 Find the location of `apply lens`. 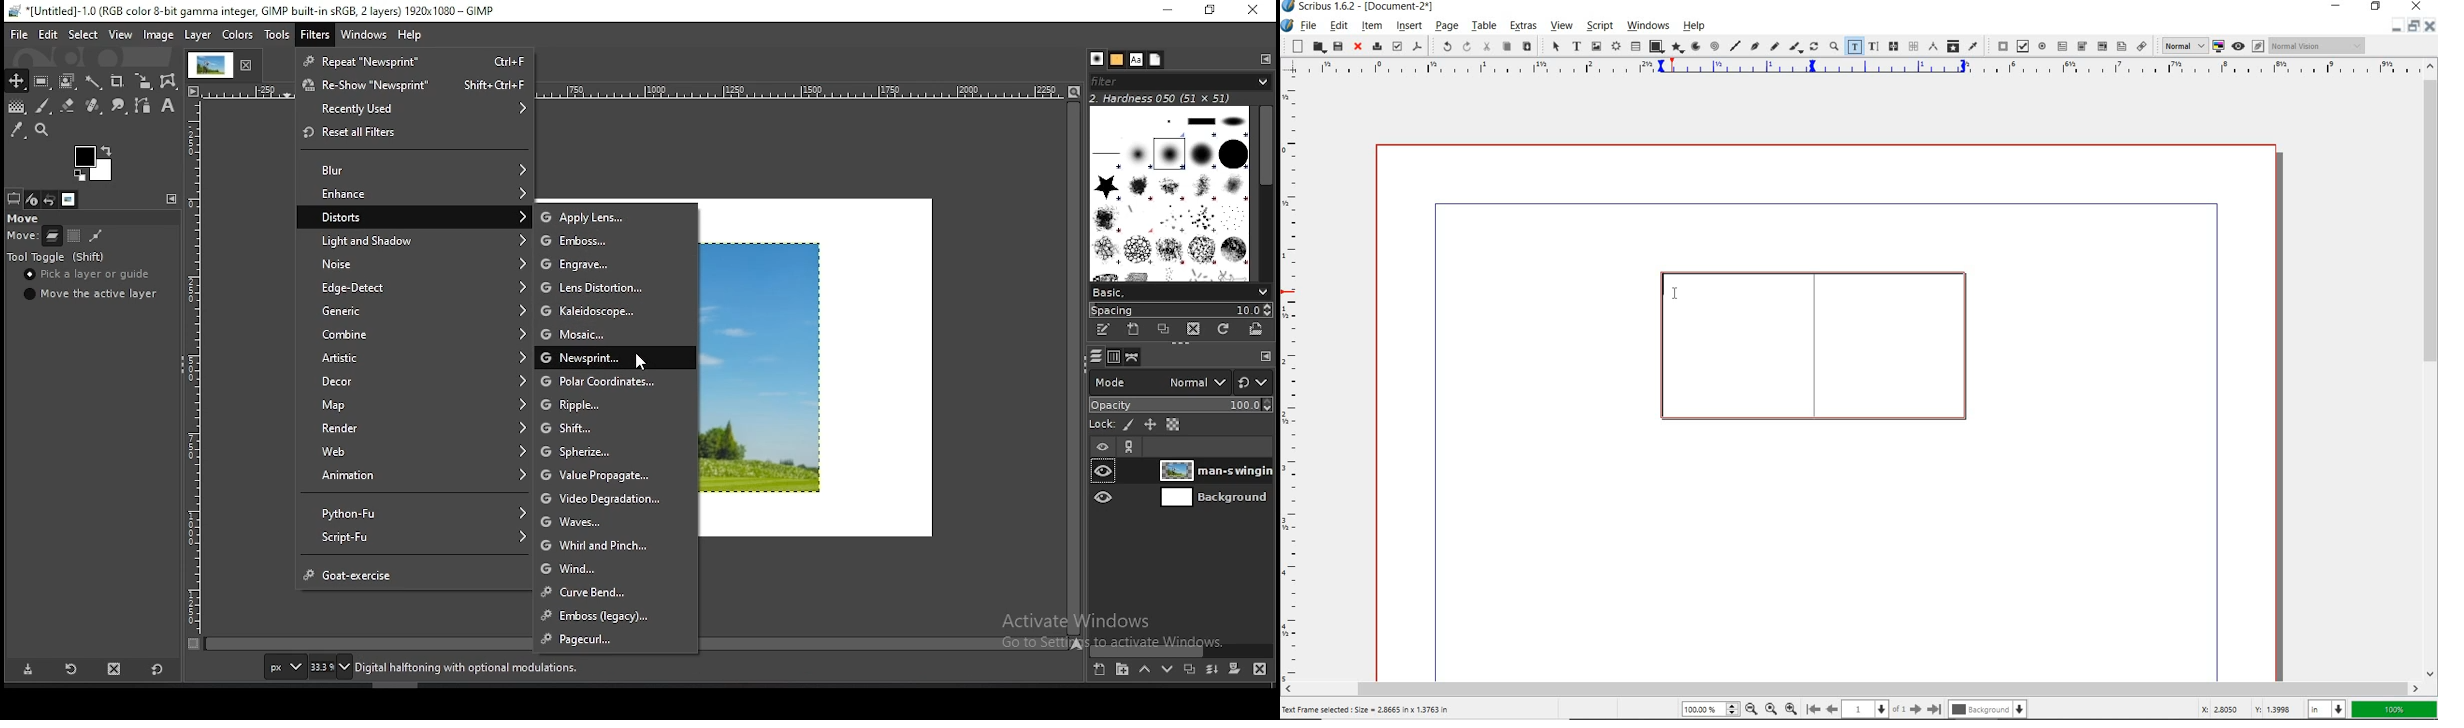

apply lens is located at coordinates (615, 215).